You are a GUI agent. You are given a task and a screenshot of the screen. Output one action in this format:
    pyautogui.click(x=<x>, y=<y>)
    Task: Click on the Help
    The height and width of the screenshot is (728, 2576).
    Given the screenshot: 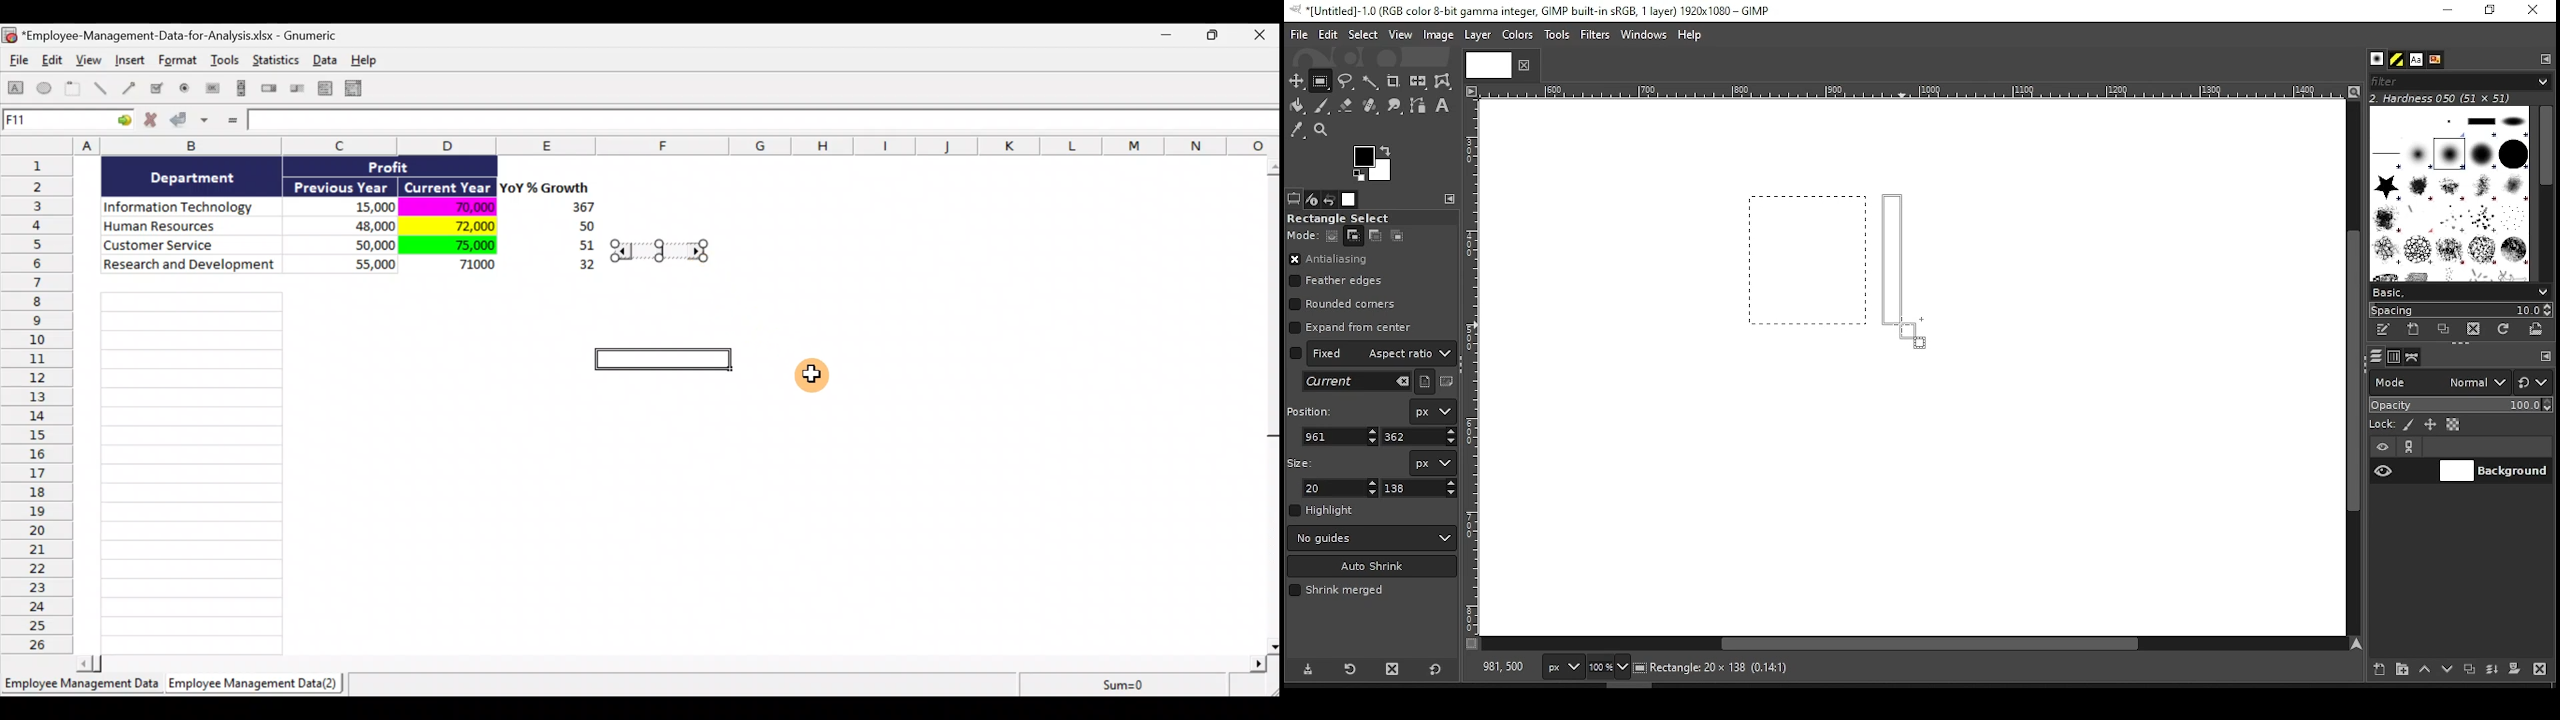 What is the action you would take?
    pyautogui.click(x=371, y=60)
    